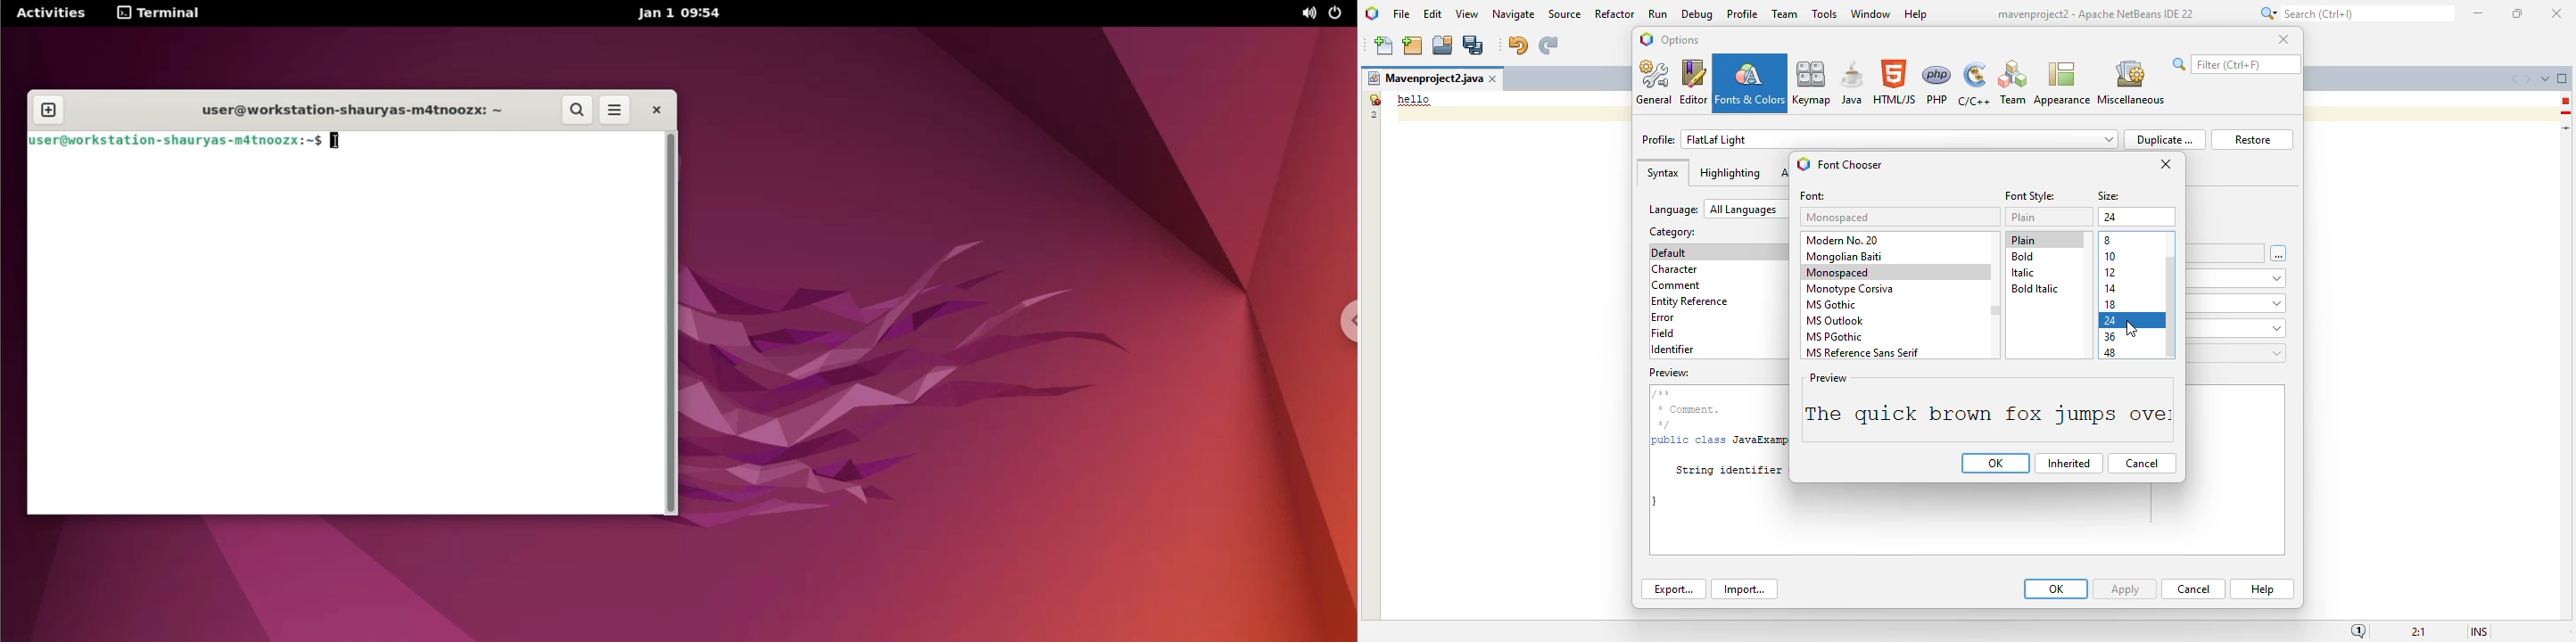 The image size is (2576, 644). Describe the element at coordinates (1433, 13) in the screenshot. I see `edit` at that location.